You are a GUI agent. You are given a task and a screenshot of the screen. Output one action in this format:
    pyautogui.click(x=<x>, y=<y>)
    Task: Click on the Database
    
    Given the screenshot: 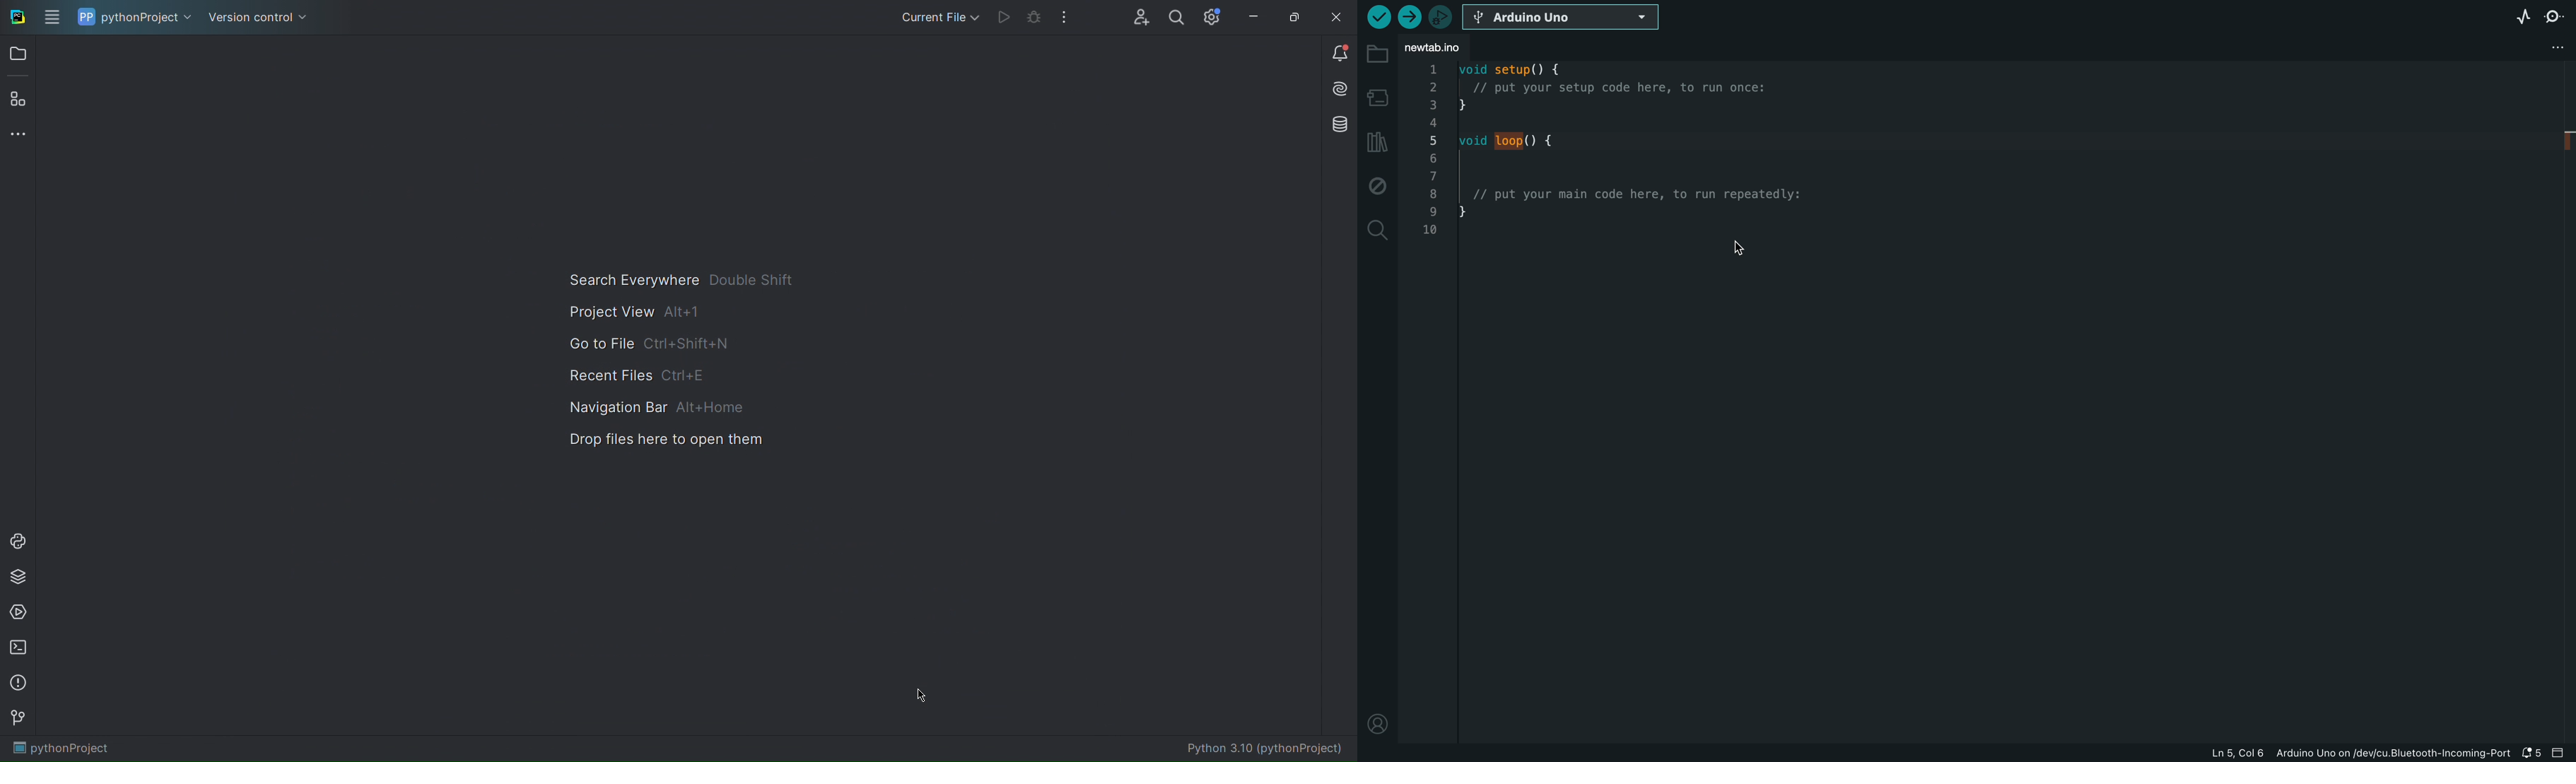 What is the action you would take?
    pyautogui.click(x=1341, y=126)
    